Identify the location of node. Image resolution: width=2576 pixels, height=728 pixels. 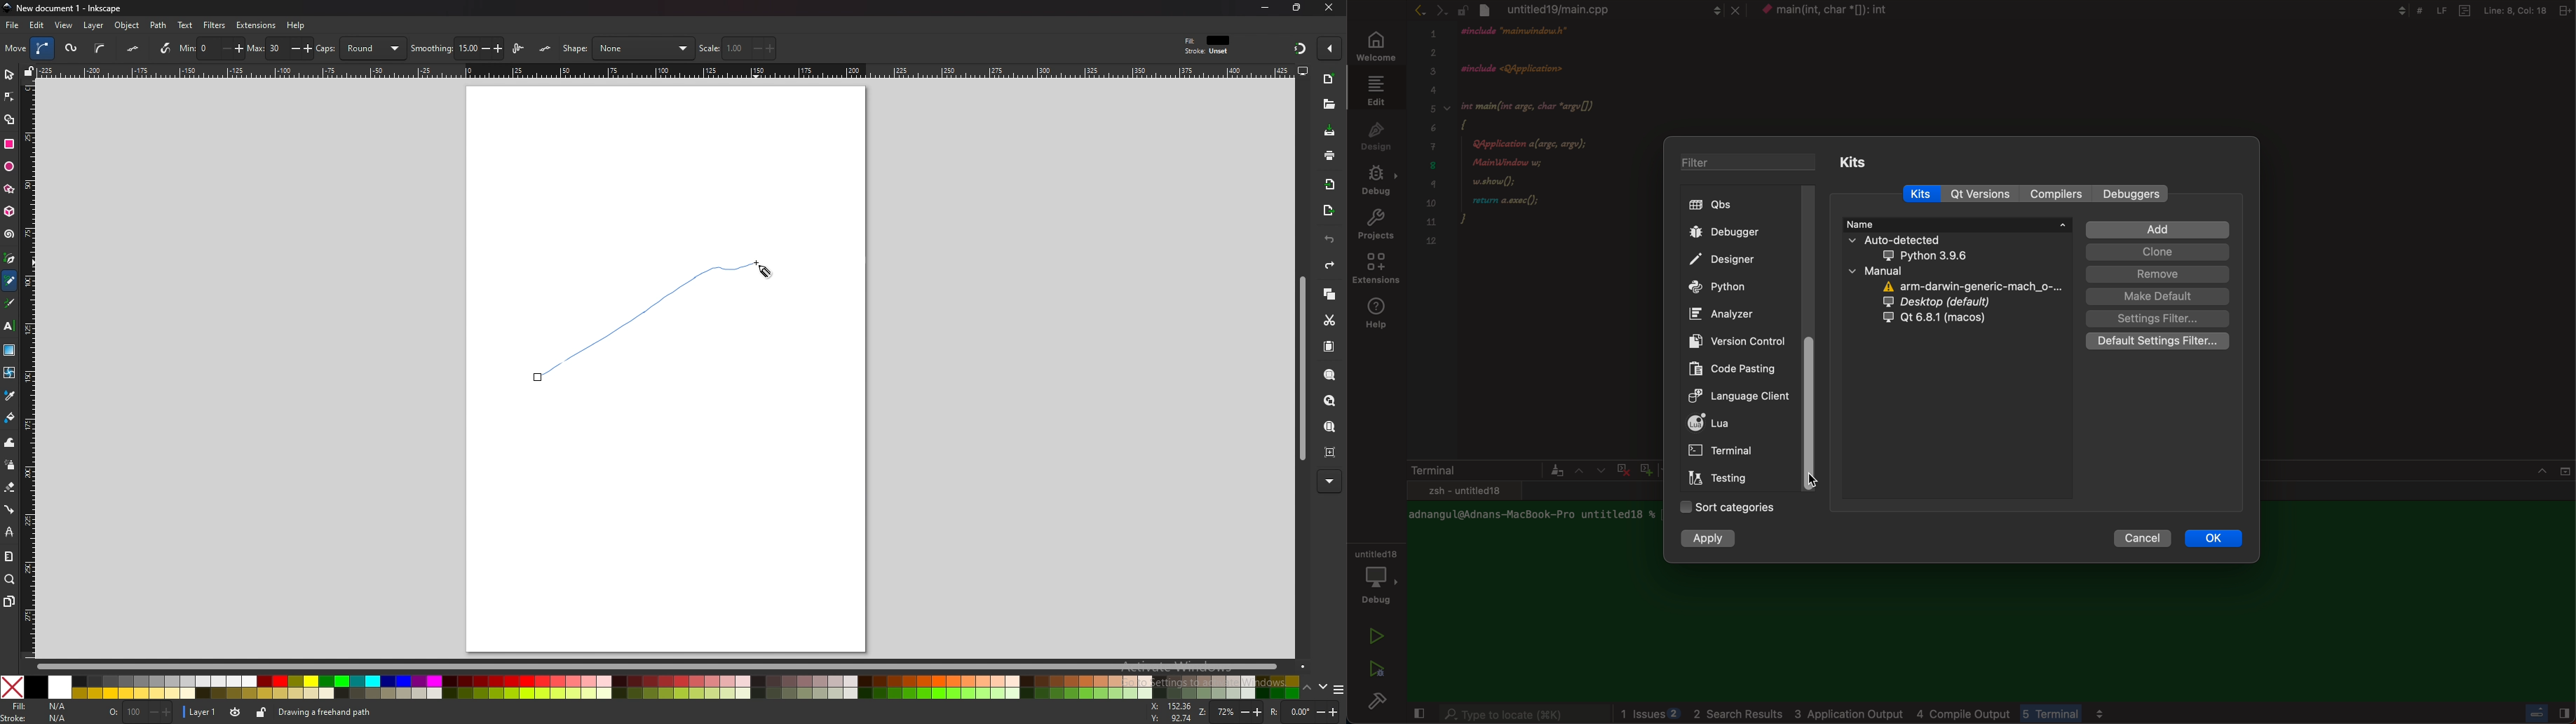
(11, 97).